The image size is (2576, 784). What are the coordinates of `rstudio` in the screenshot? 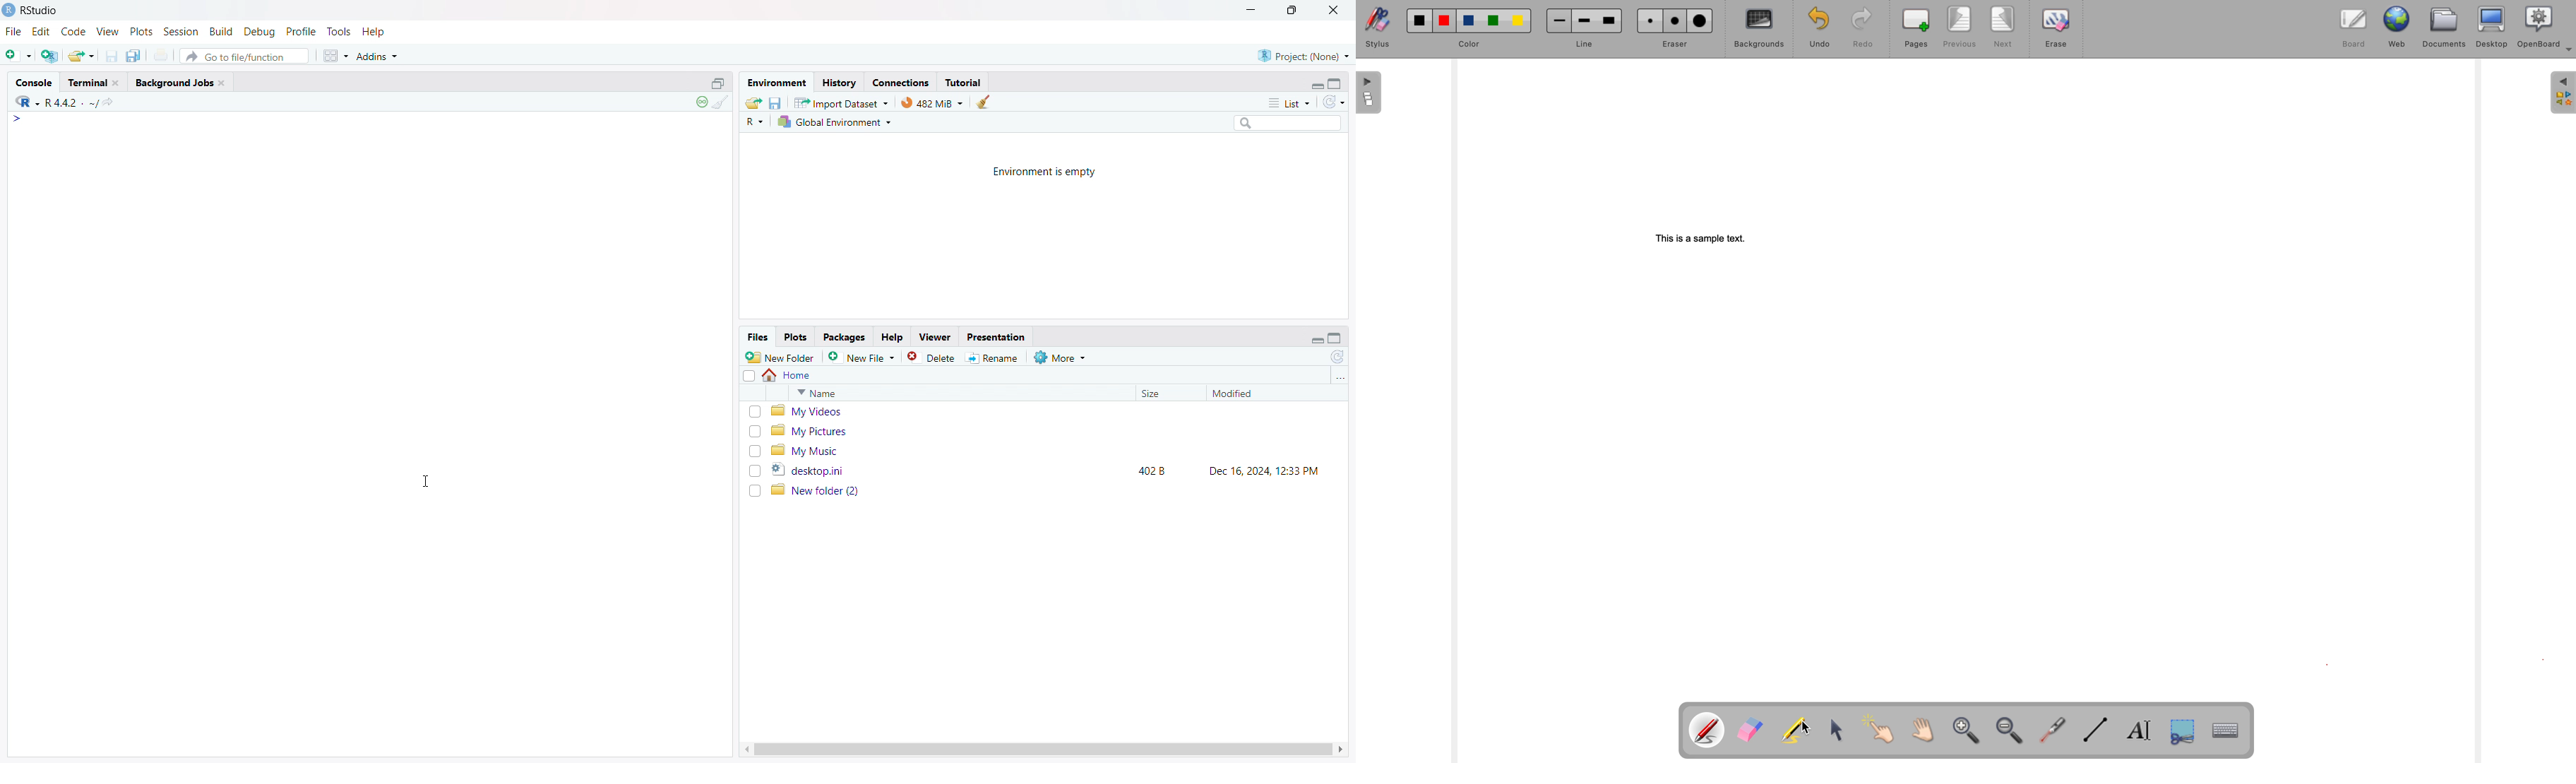 It's located at (40, 11).